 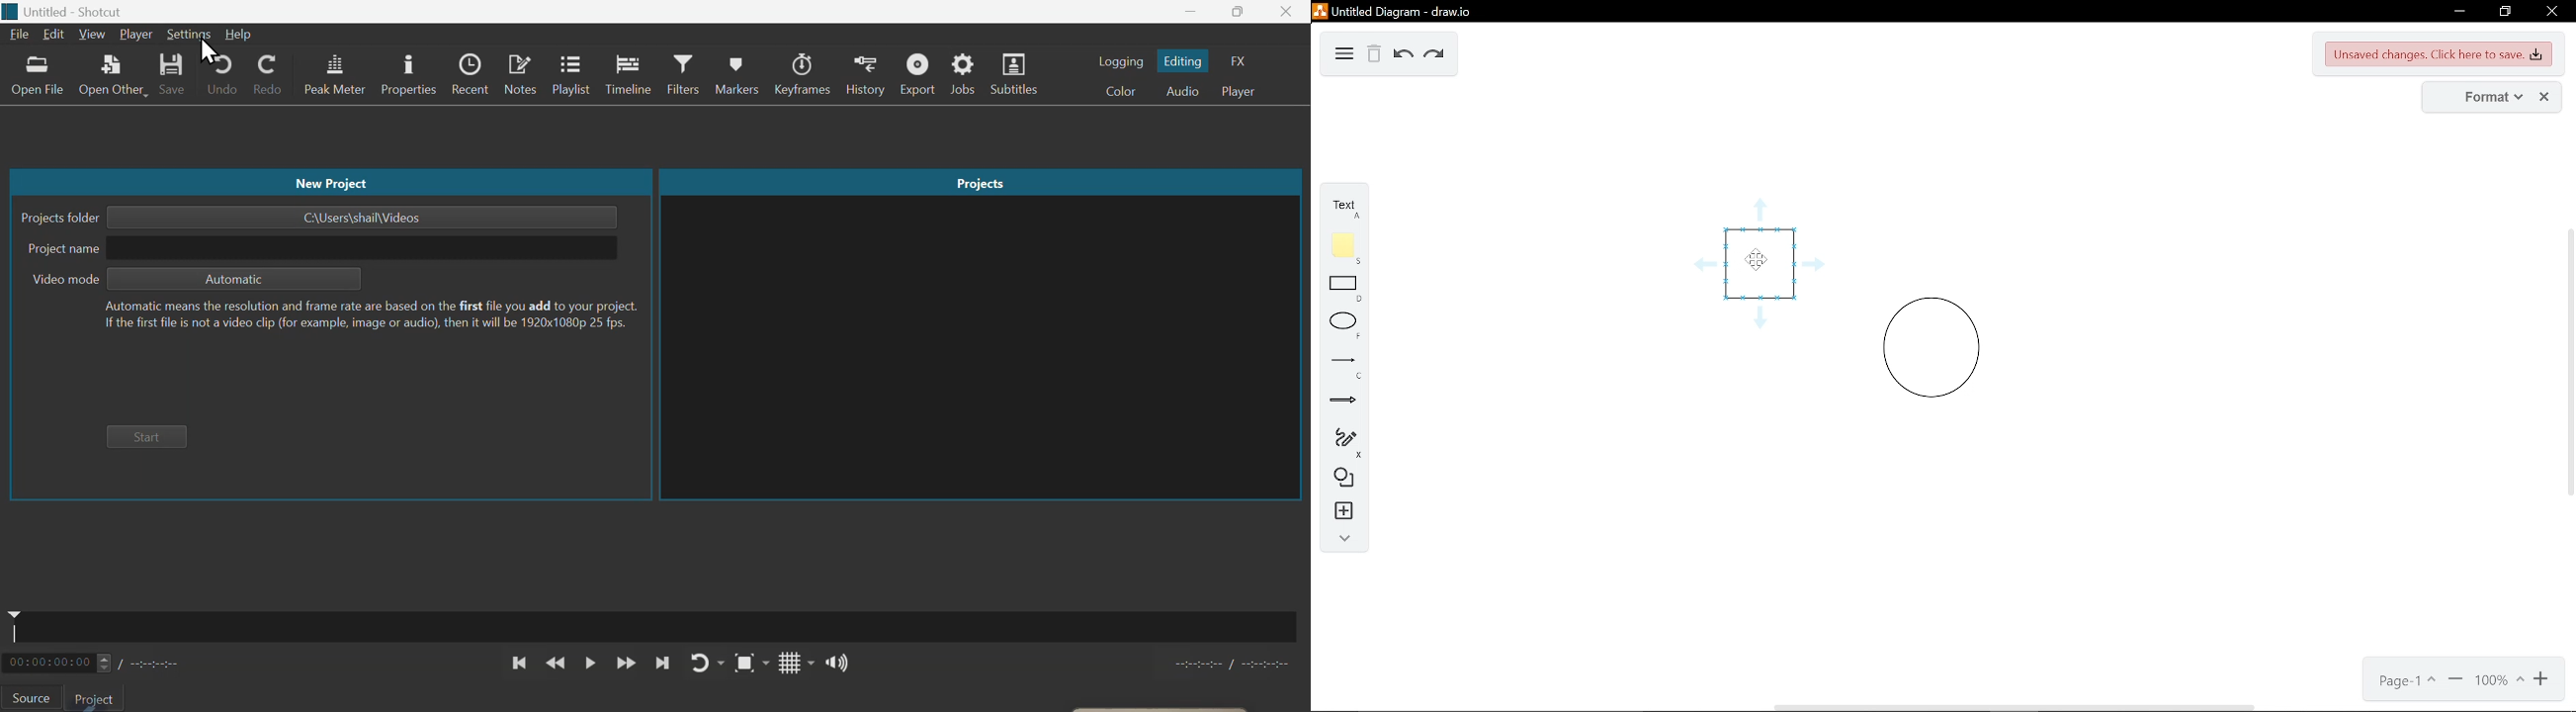 What do you see at coordinates (556, 663) in the screenshot?
I see `Backward` at bounding box center [556, 663].